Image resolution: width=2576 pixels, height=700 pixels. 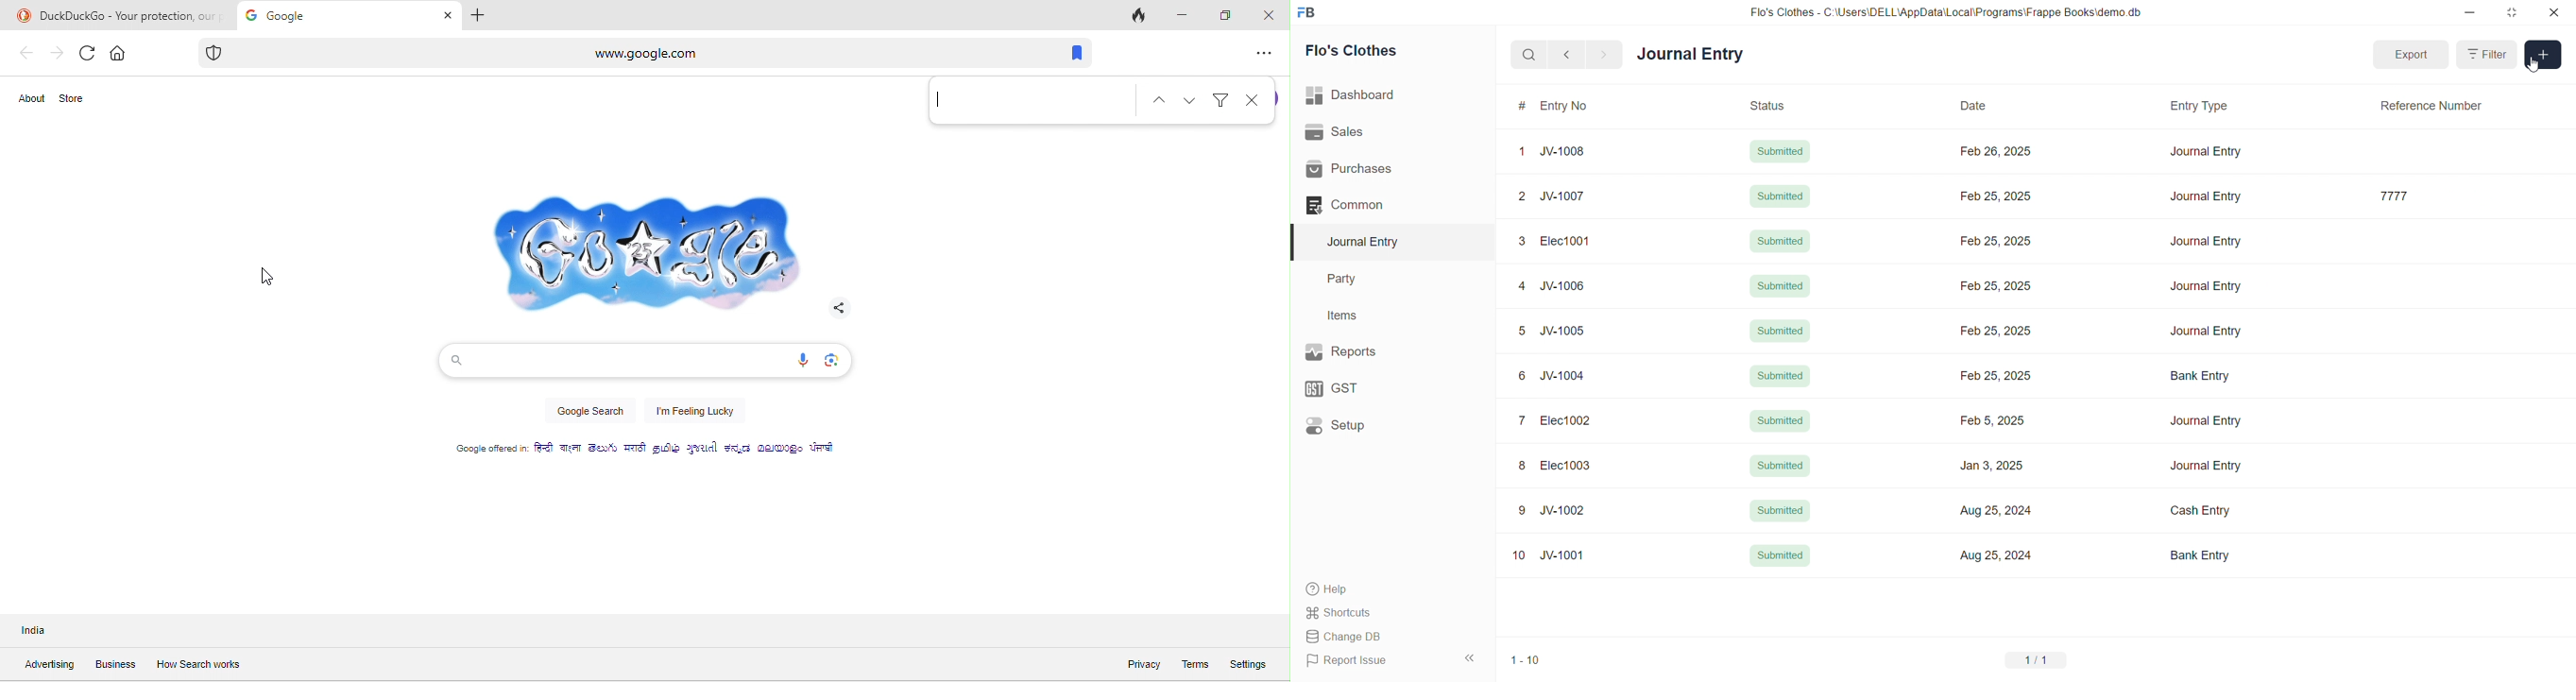 I want to click on Journal Entry, so click(x=2204, y=243).